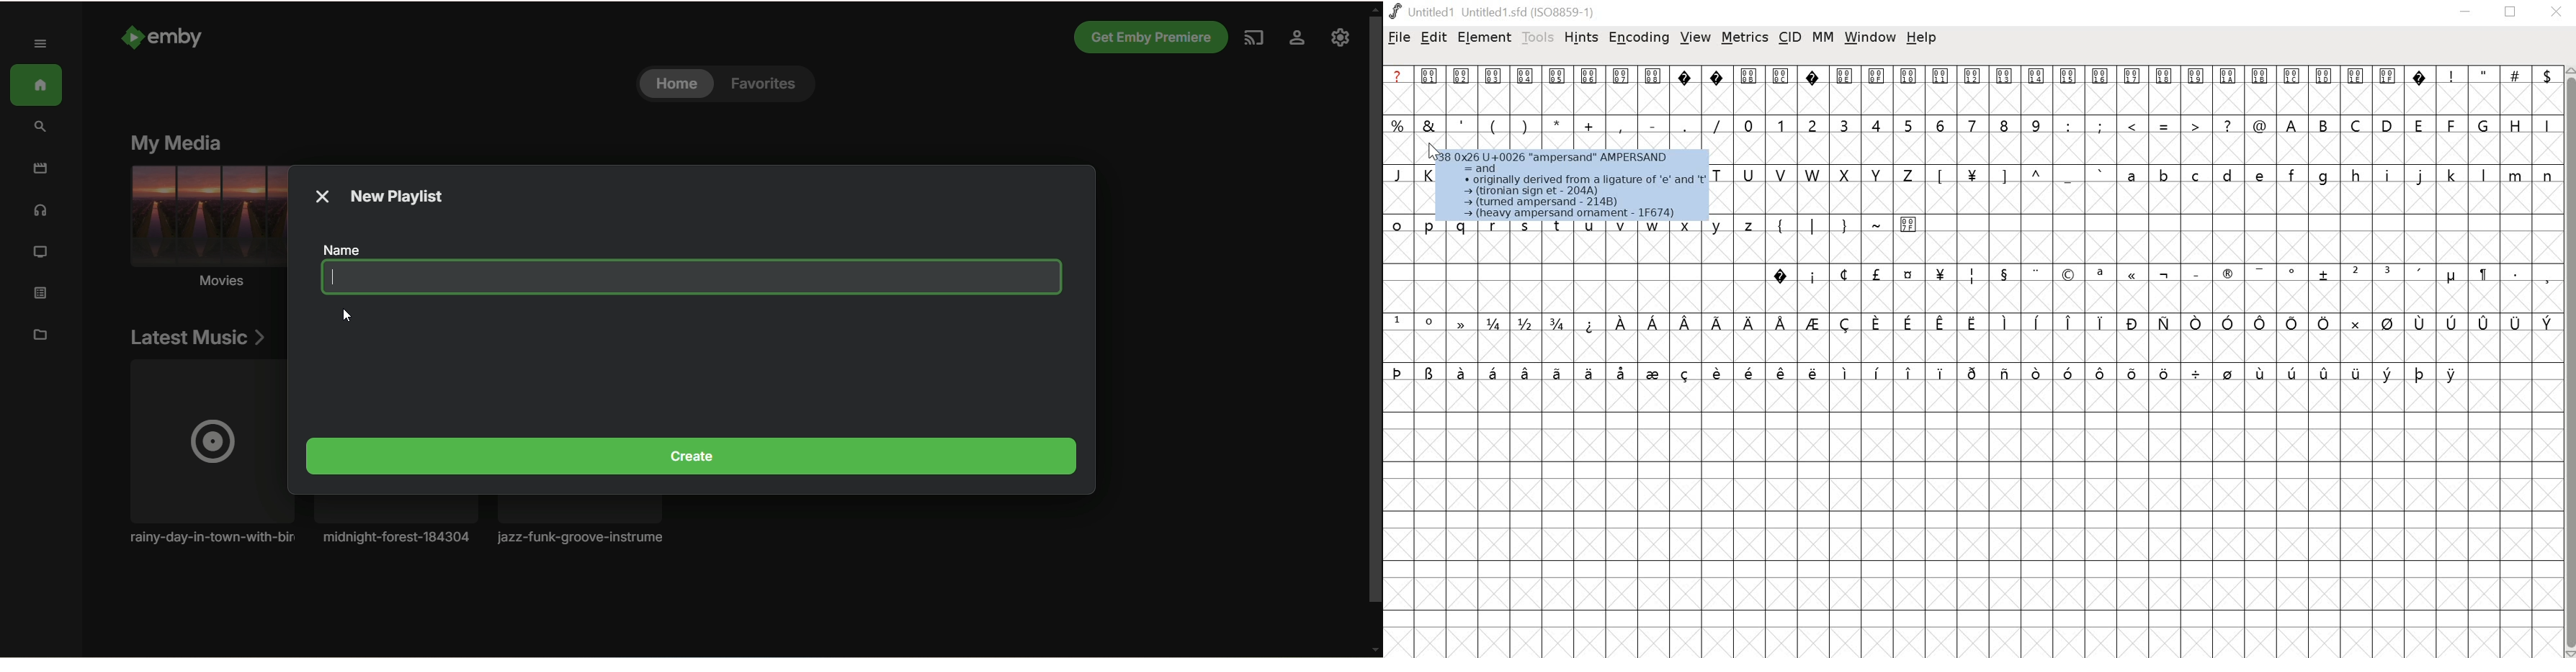 The height and width of the screenshot is (672, 2576). What do you see at coordinates (1751, 223) in the screenshot?
I see `z` at bounding box center [1751, 223].